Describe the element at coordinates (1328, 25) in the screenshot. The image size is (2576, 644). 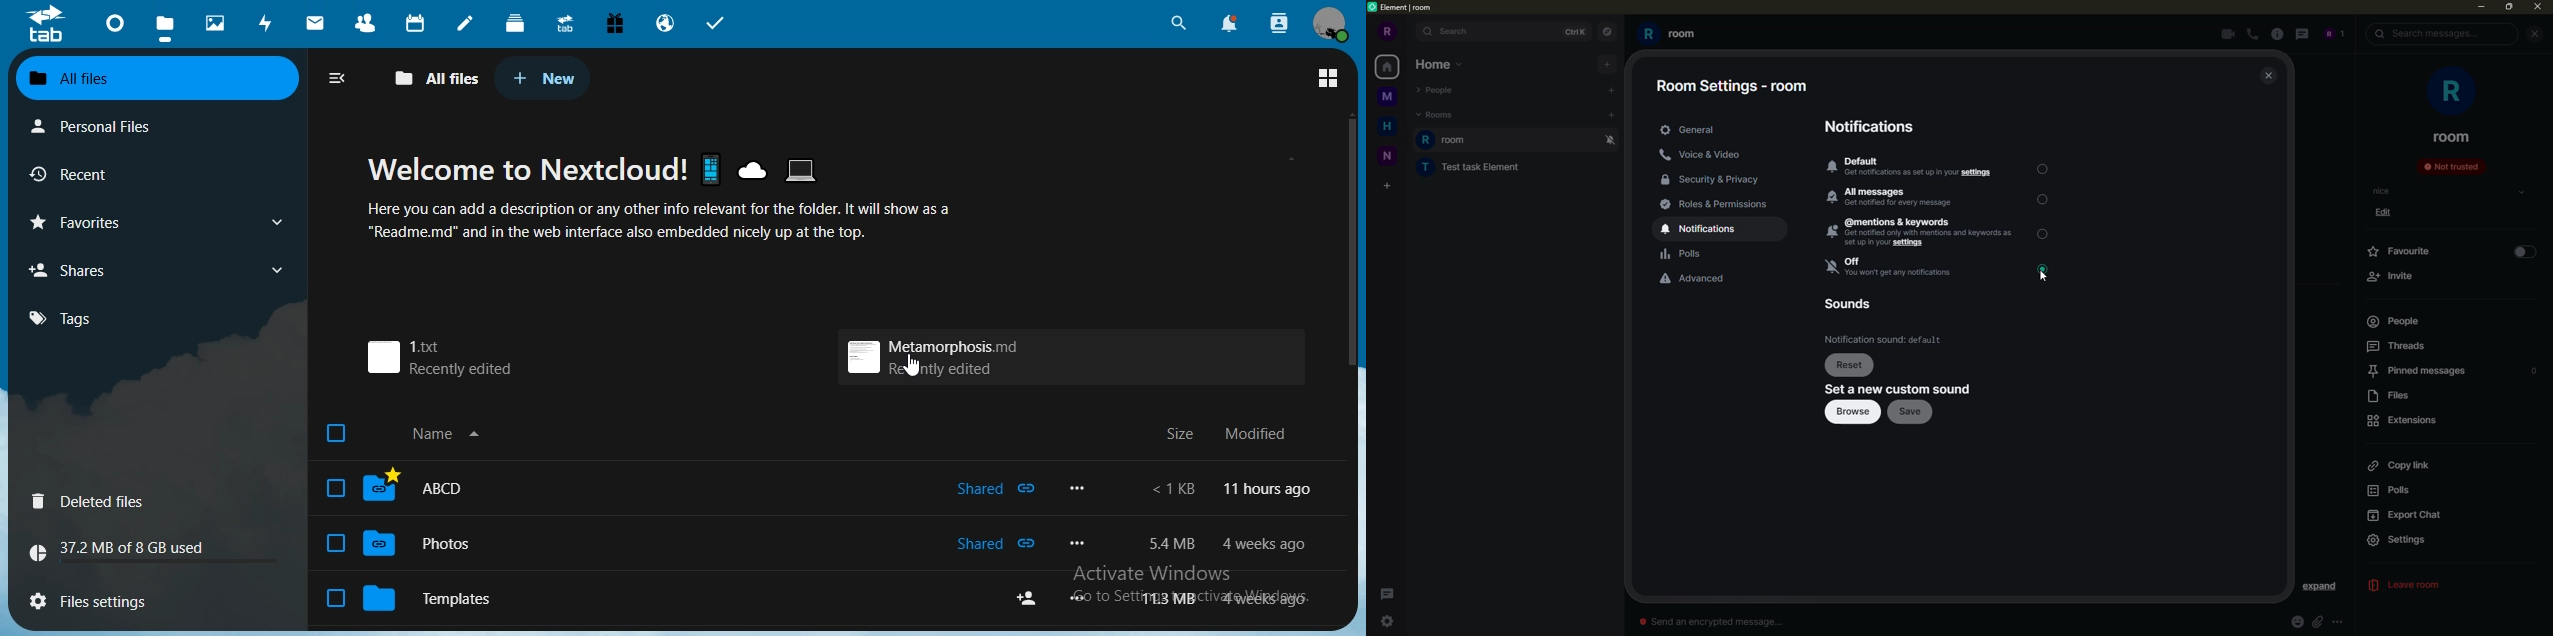
I see `view profile` at that location.